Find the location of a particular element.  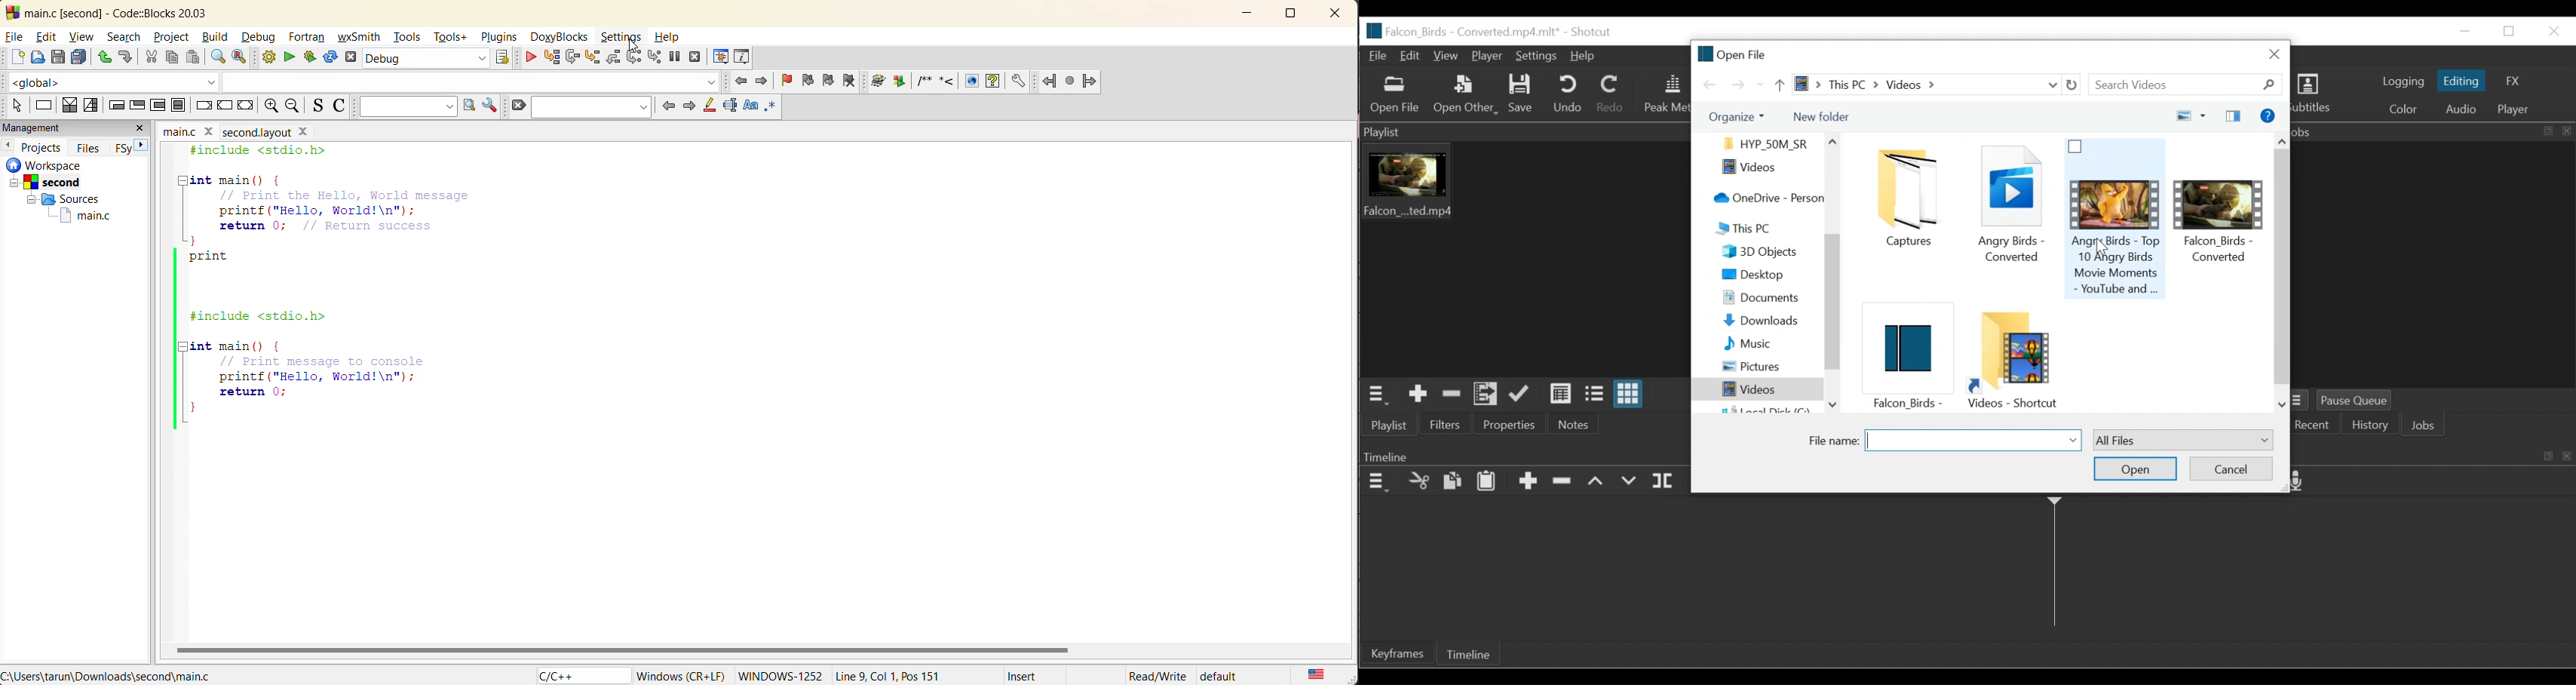

Video folder shotcut is located at coordinates (2013, 359).